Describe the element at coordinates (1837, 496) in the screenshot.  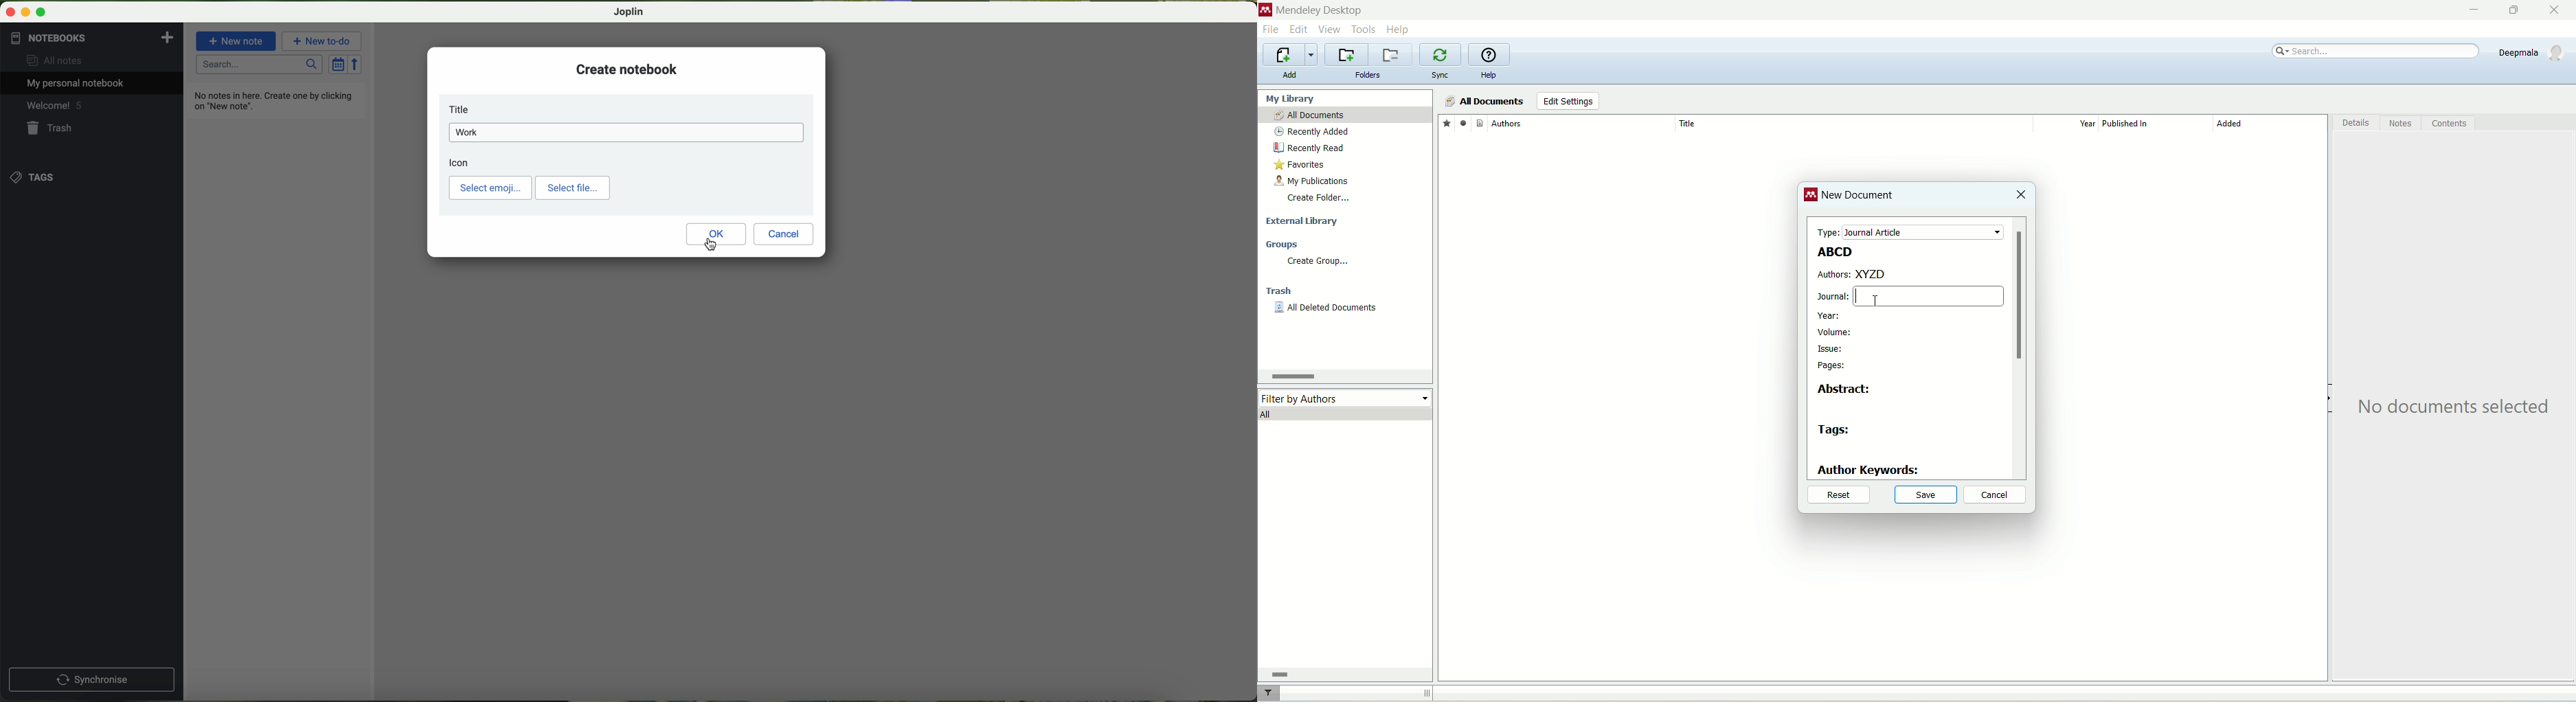
I see `reset` at that location.